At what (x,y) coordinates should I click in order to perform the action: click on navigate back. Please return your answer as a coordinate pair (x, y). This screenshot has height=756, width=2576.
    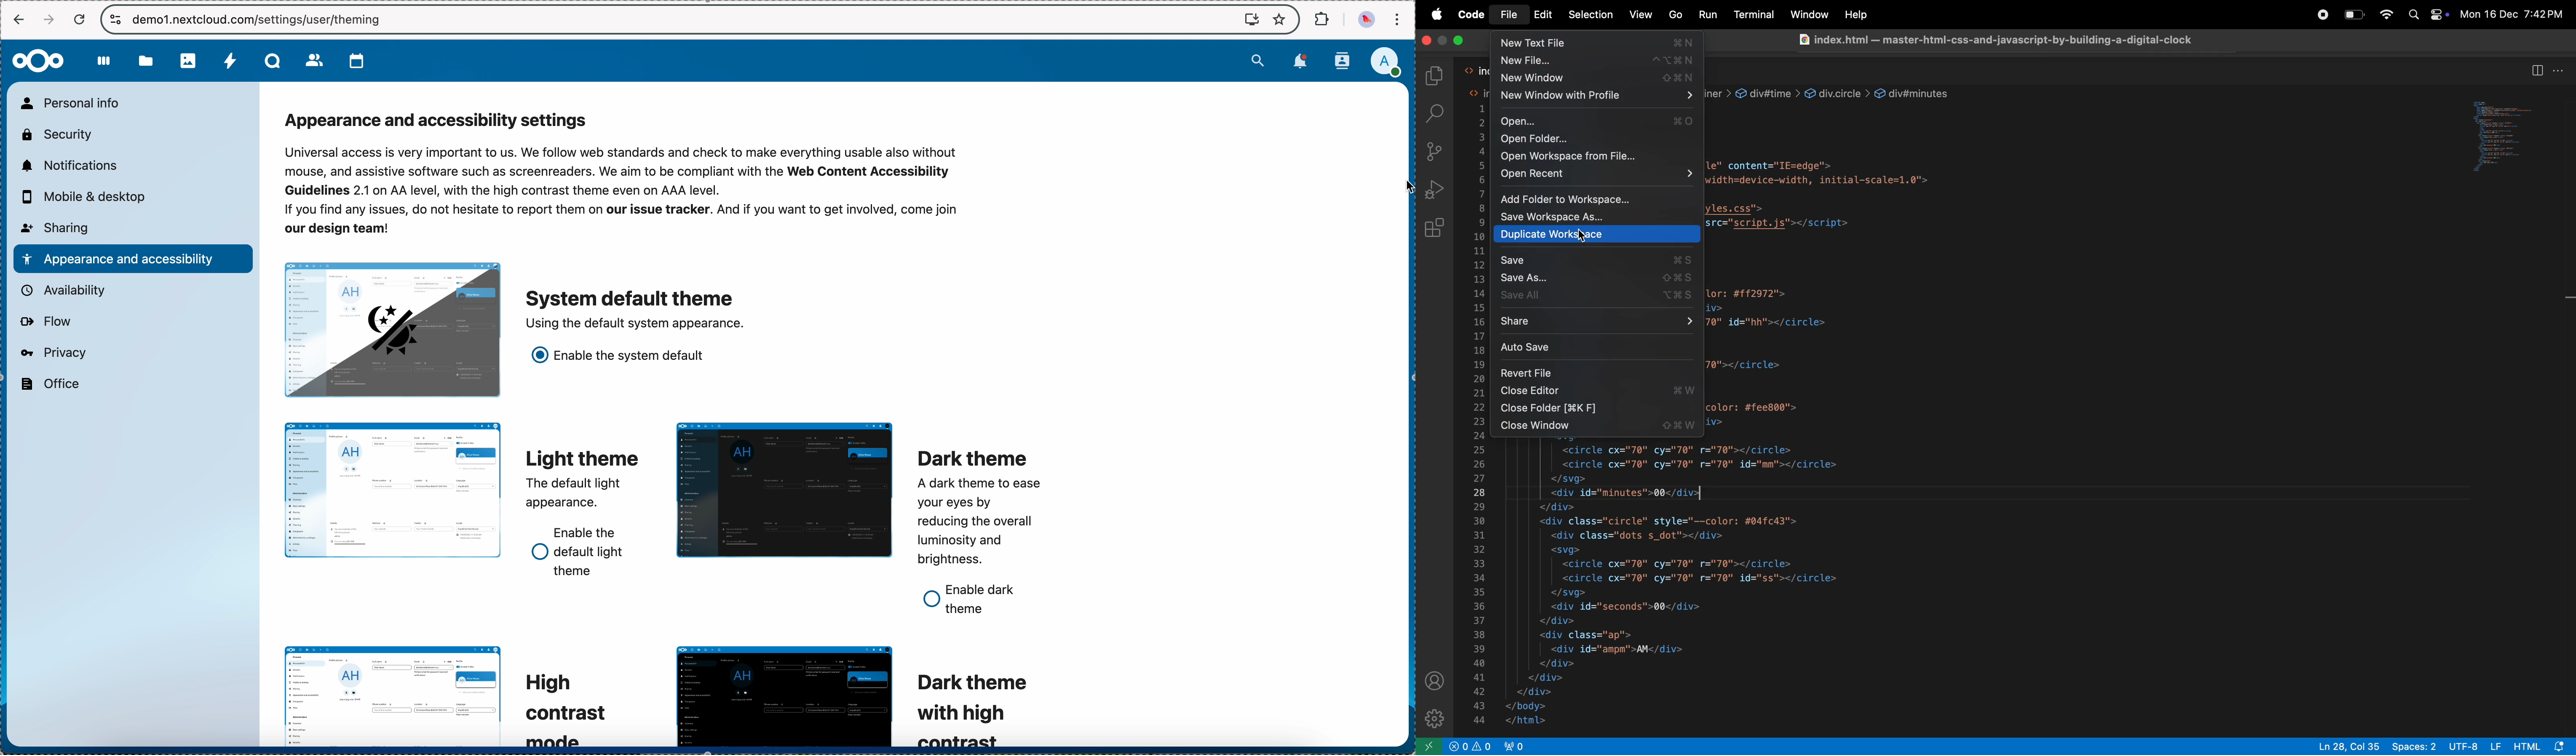
    Looking at the image, I should click on (19, 19).